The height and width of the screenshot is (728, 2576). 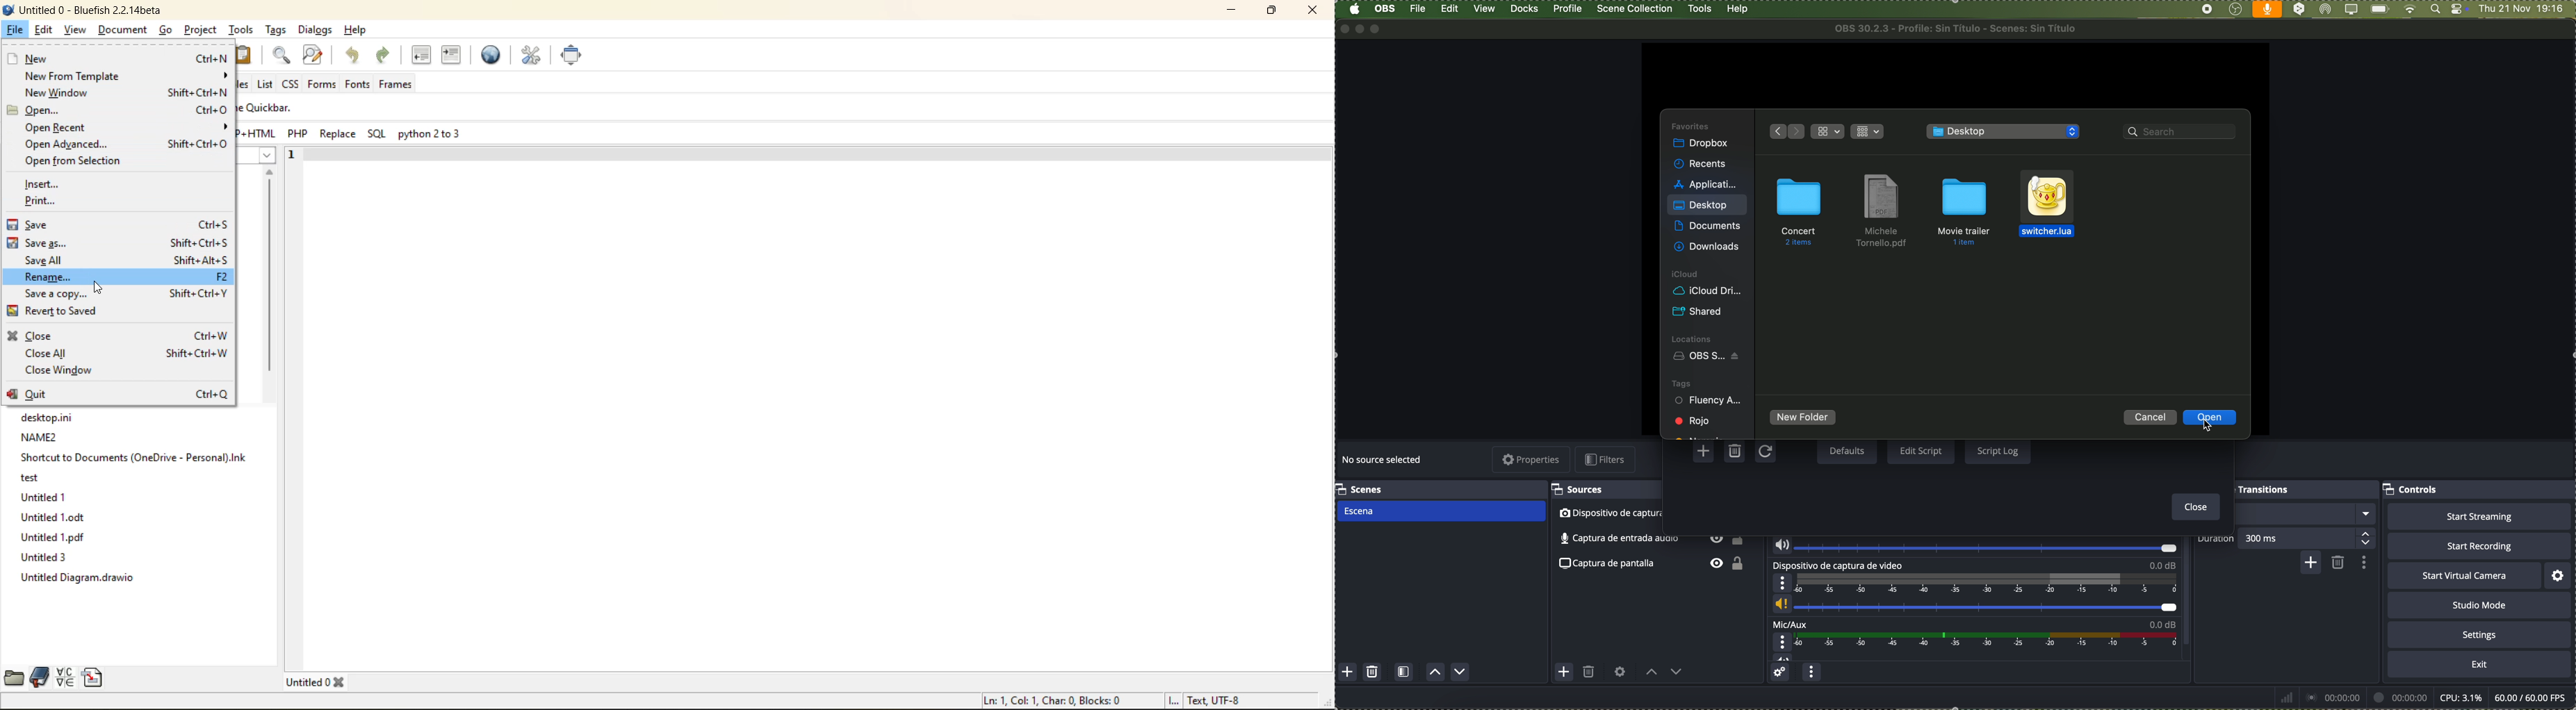 What do you see at coordinates (2236, 10) in the screenshot?
I see `OBS Studio` at bounding box center [2236, 10].